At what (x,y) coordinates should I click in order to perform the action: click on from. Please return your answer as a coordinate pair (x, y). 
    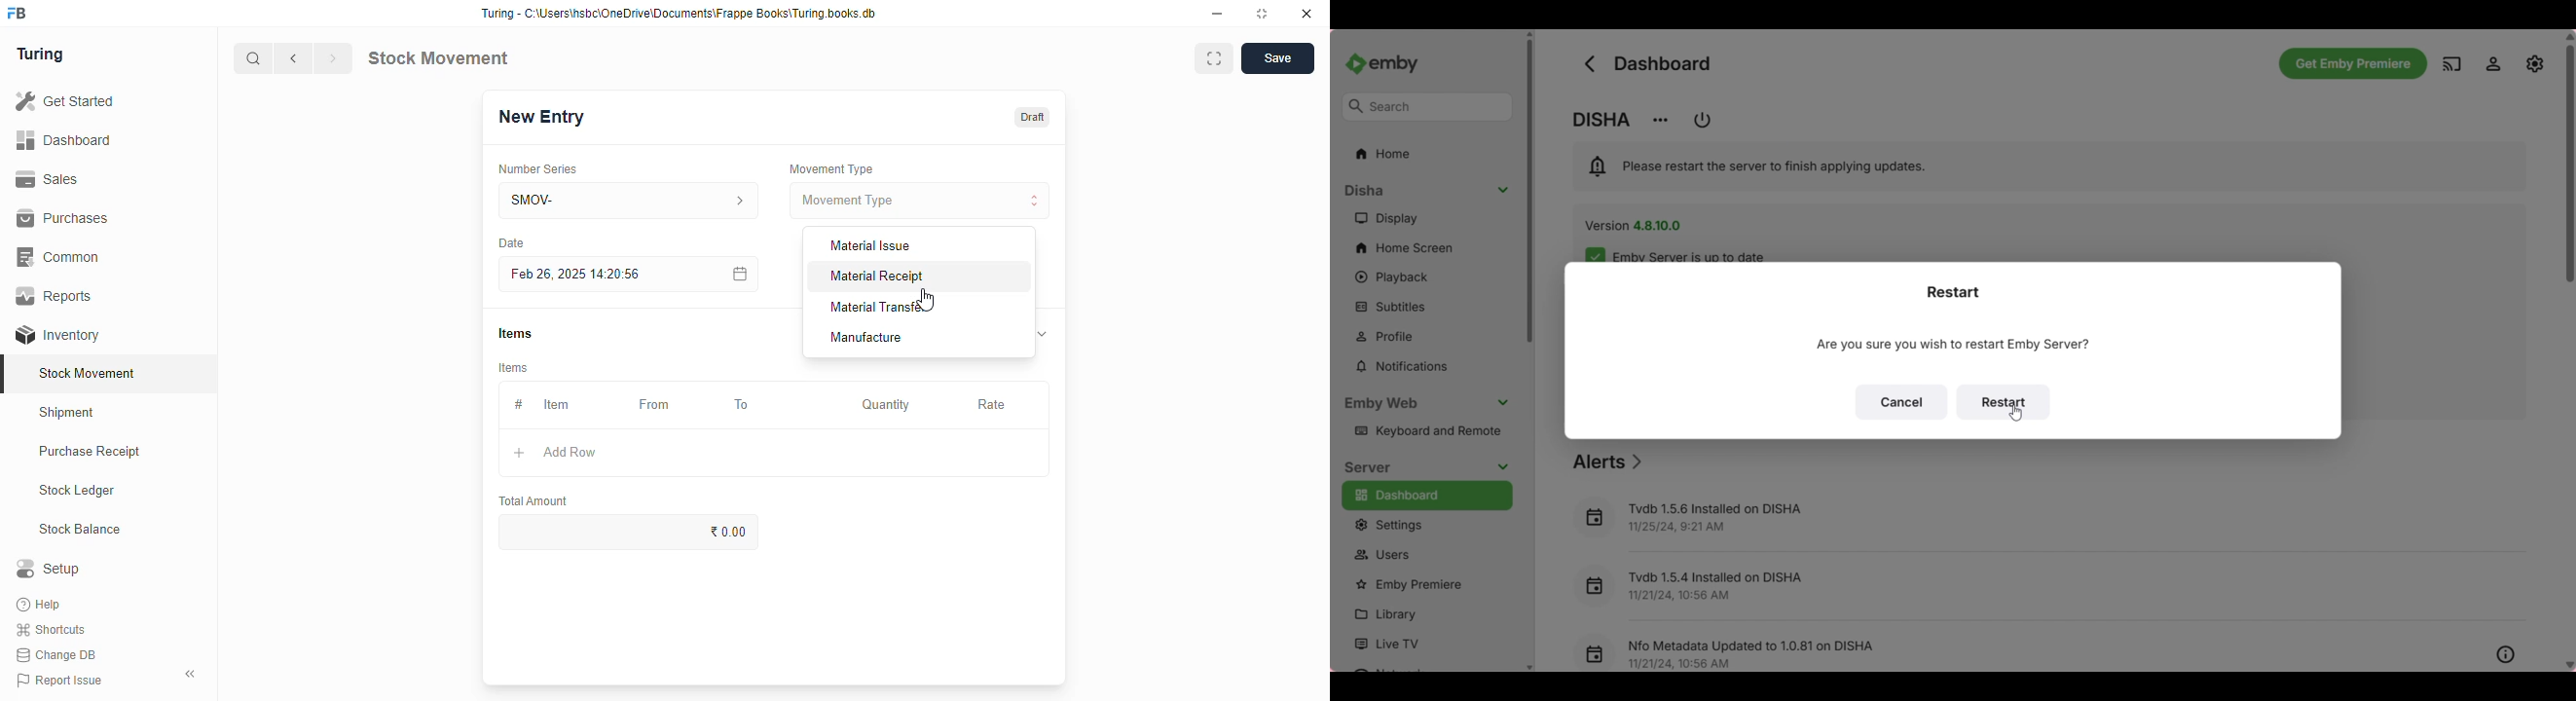
    Looking at the image, I should click on (655, 405).